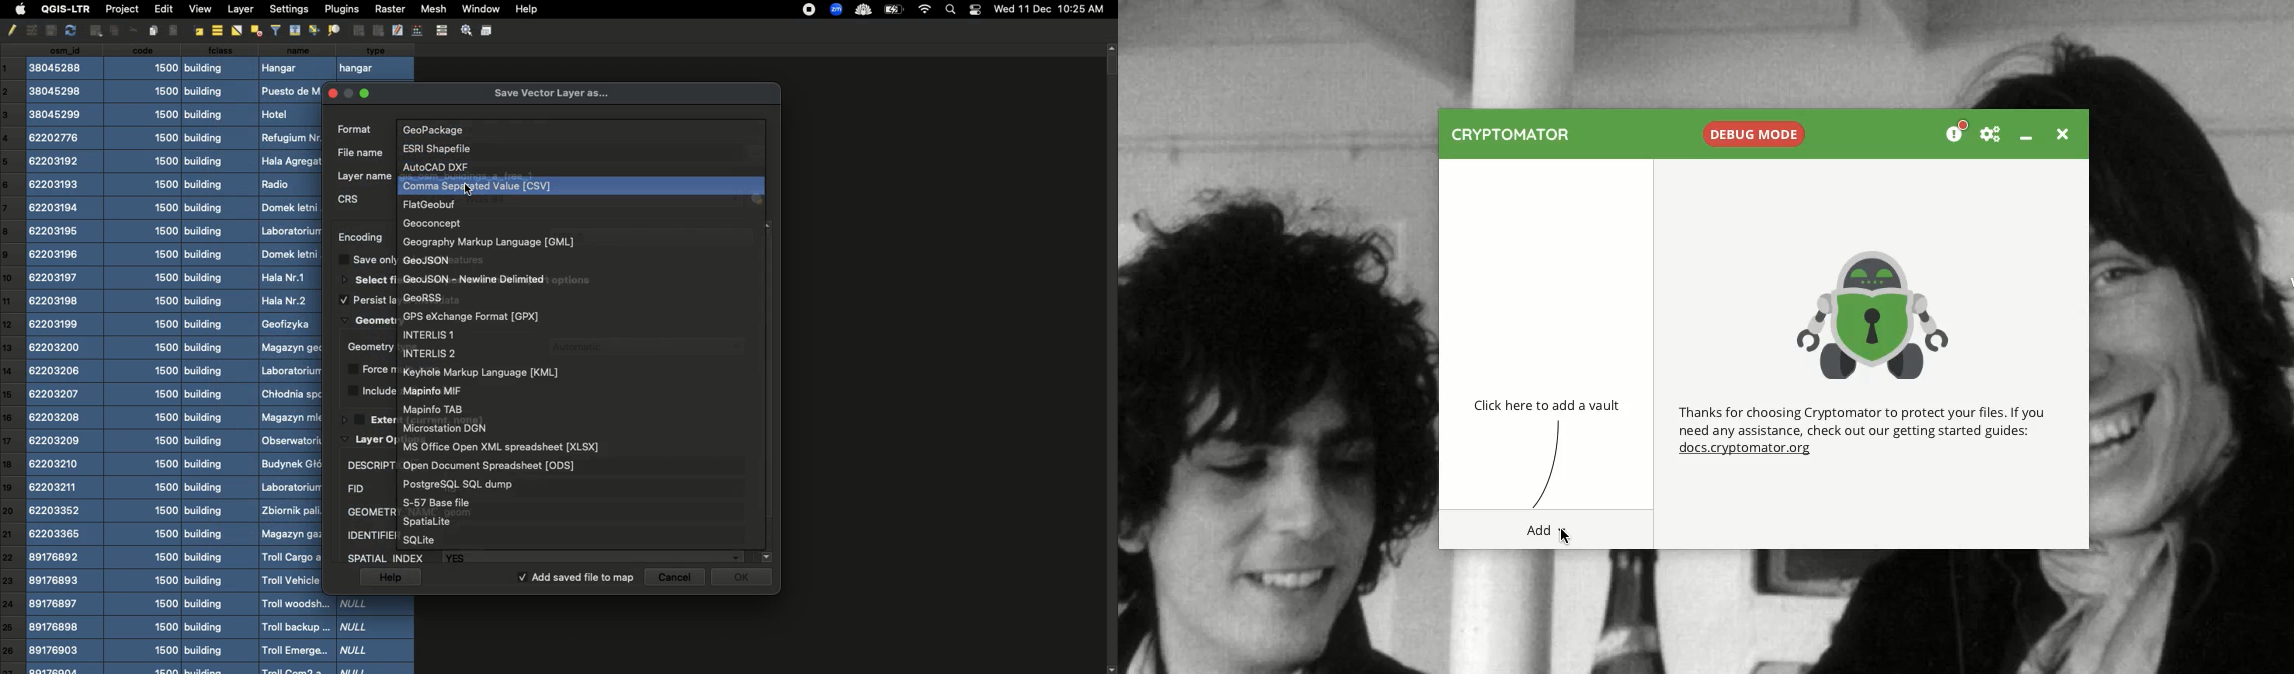  I want to click on Apple, so click(18, 10).